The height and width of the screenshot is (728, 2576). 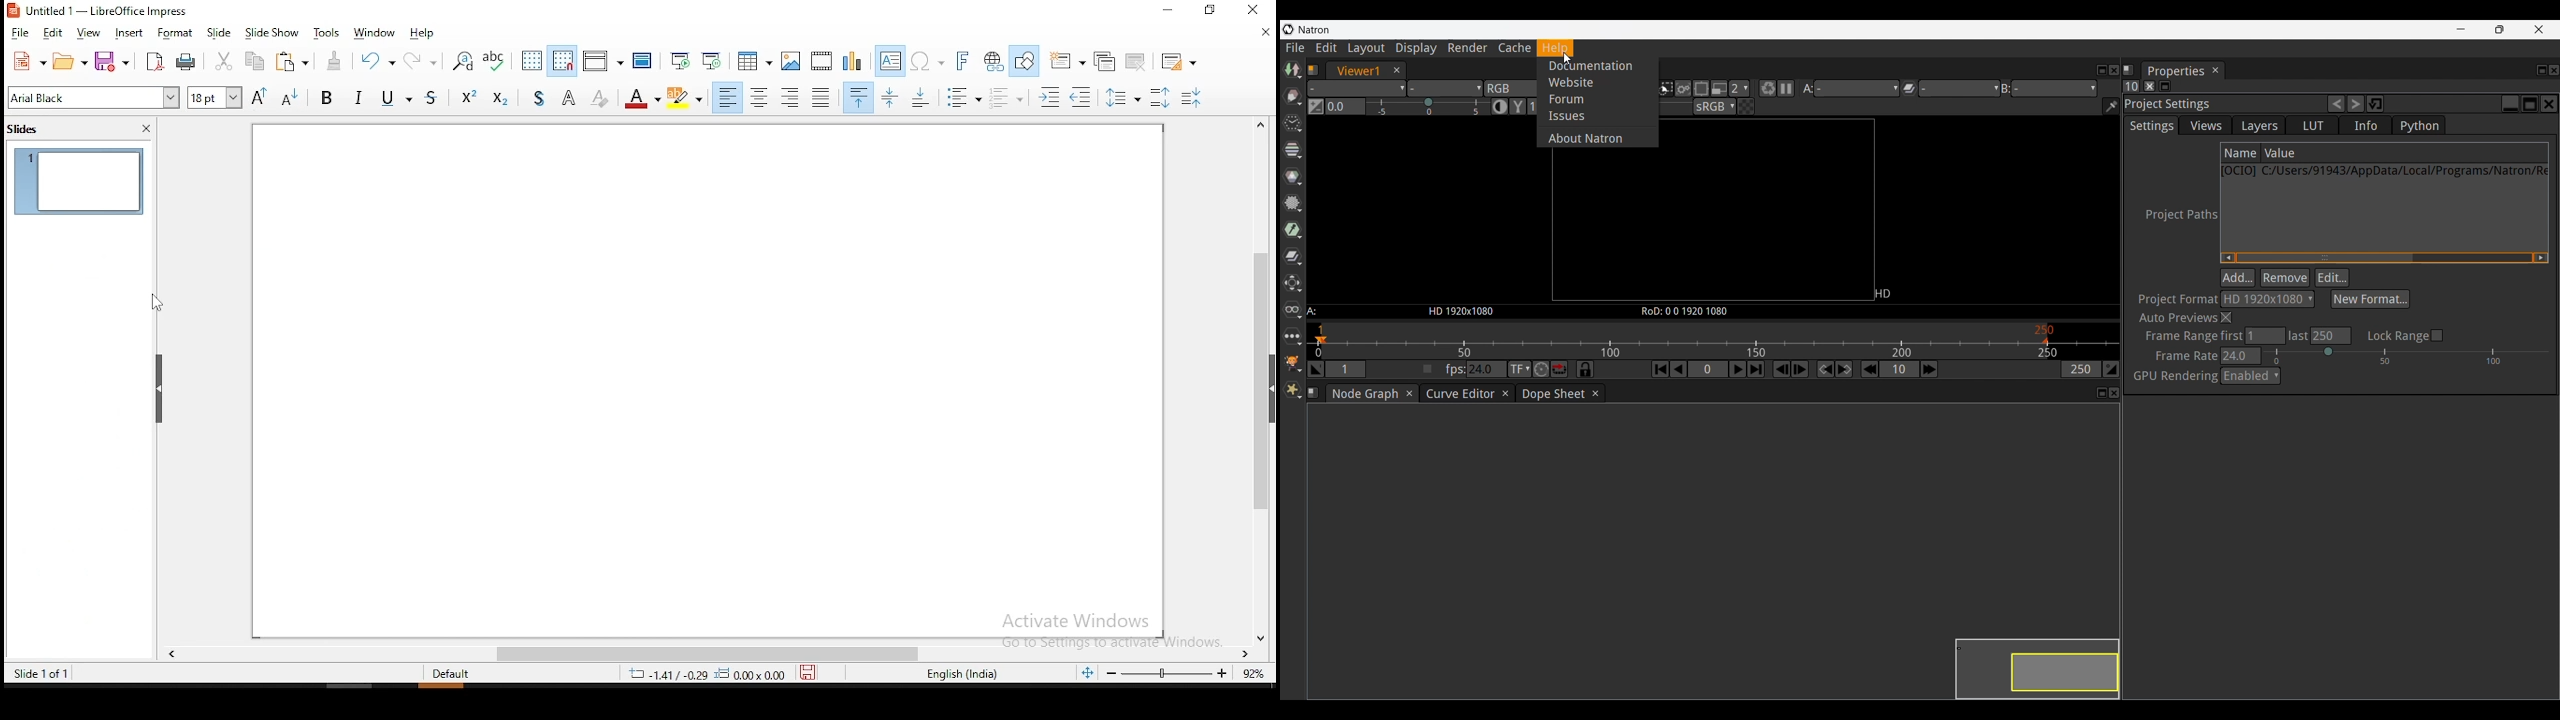 I want to click on 19.59/-0.26, so click(x=661, y=674).